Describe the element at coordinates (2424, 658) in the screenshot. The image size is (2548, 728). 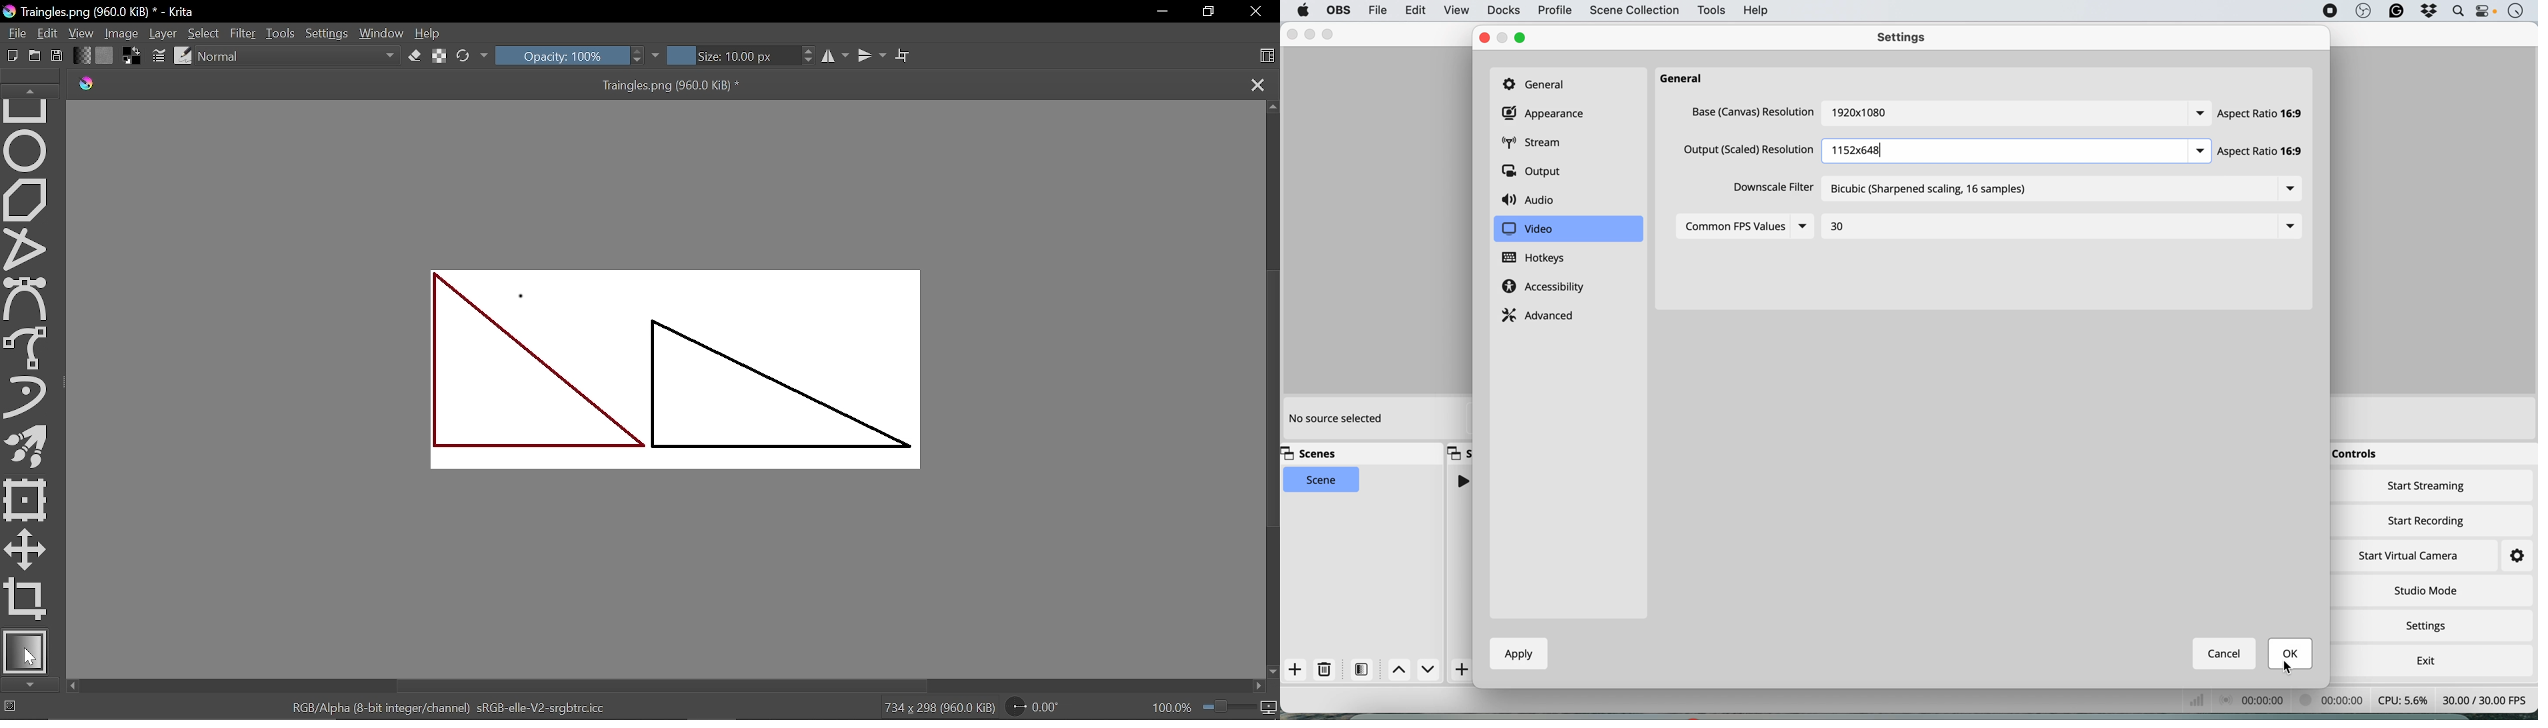
I see `exit` at that location.